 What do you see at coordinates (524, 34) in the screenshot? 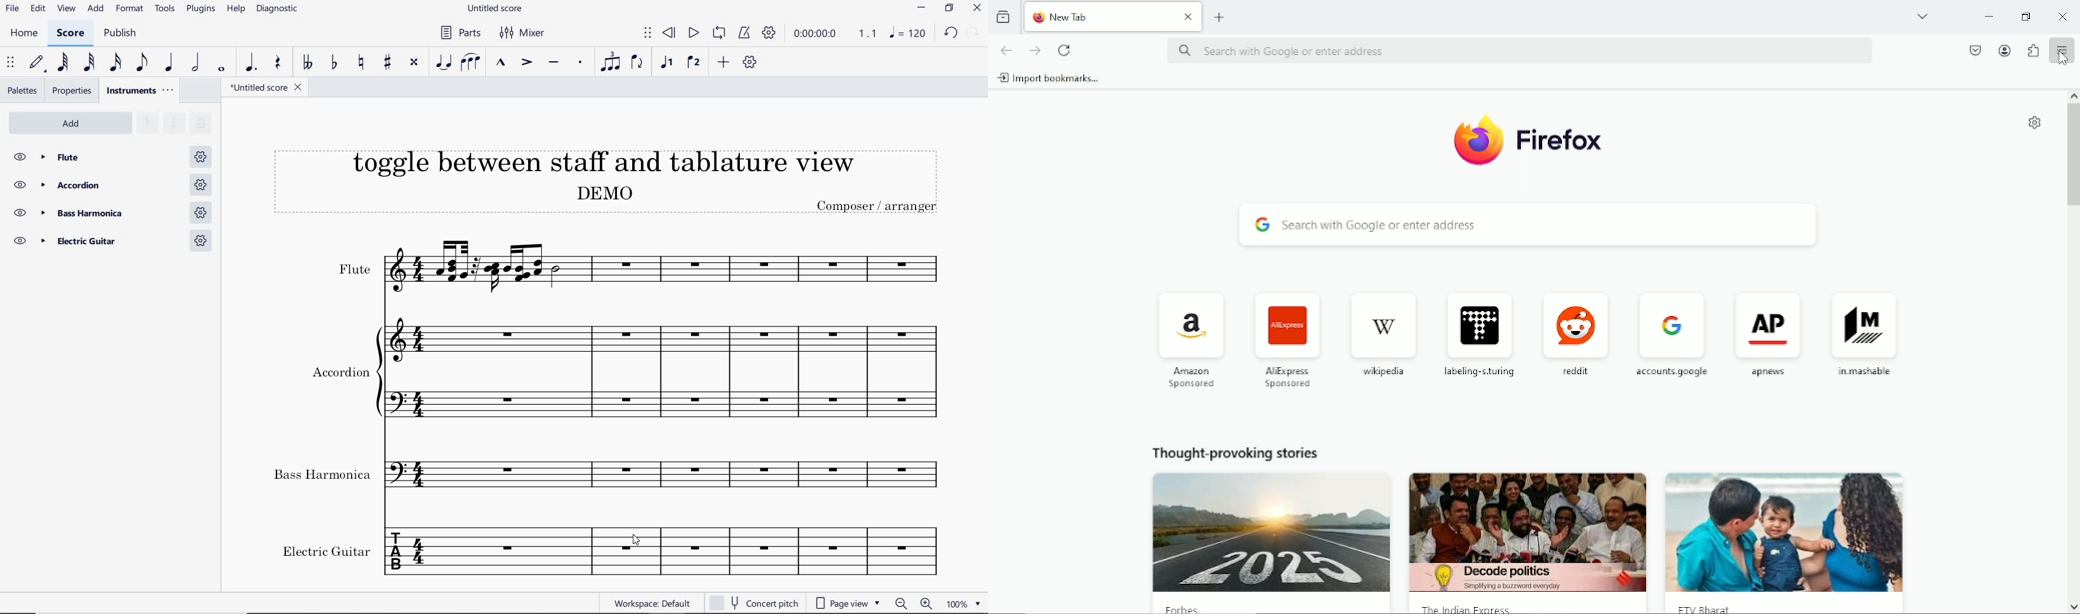
I see `mixer` at bounding box center [524, 34].